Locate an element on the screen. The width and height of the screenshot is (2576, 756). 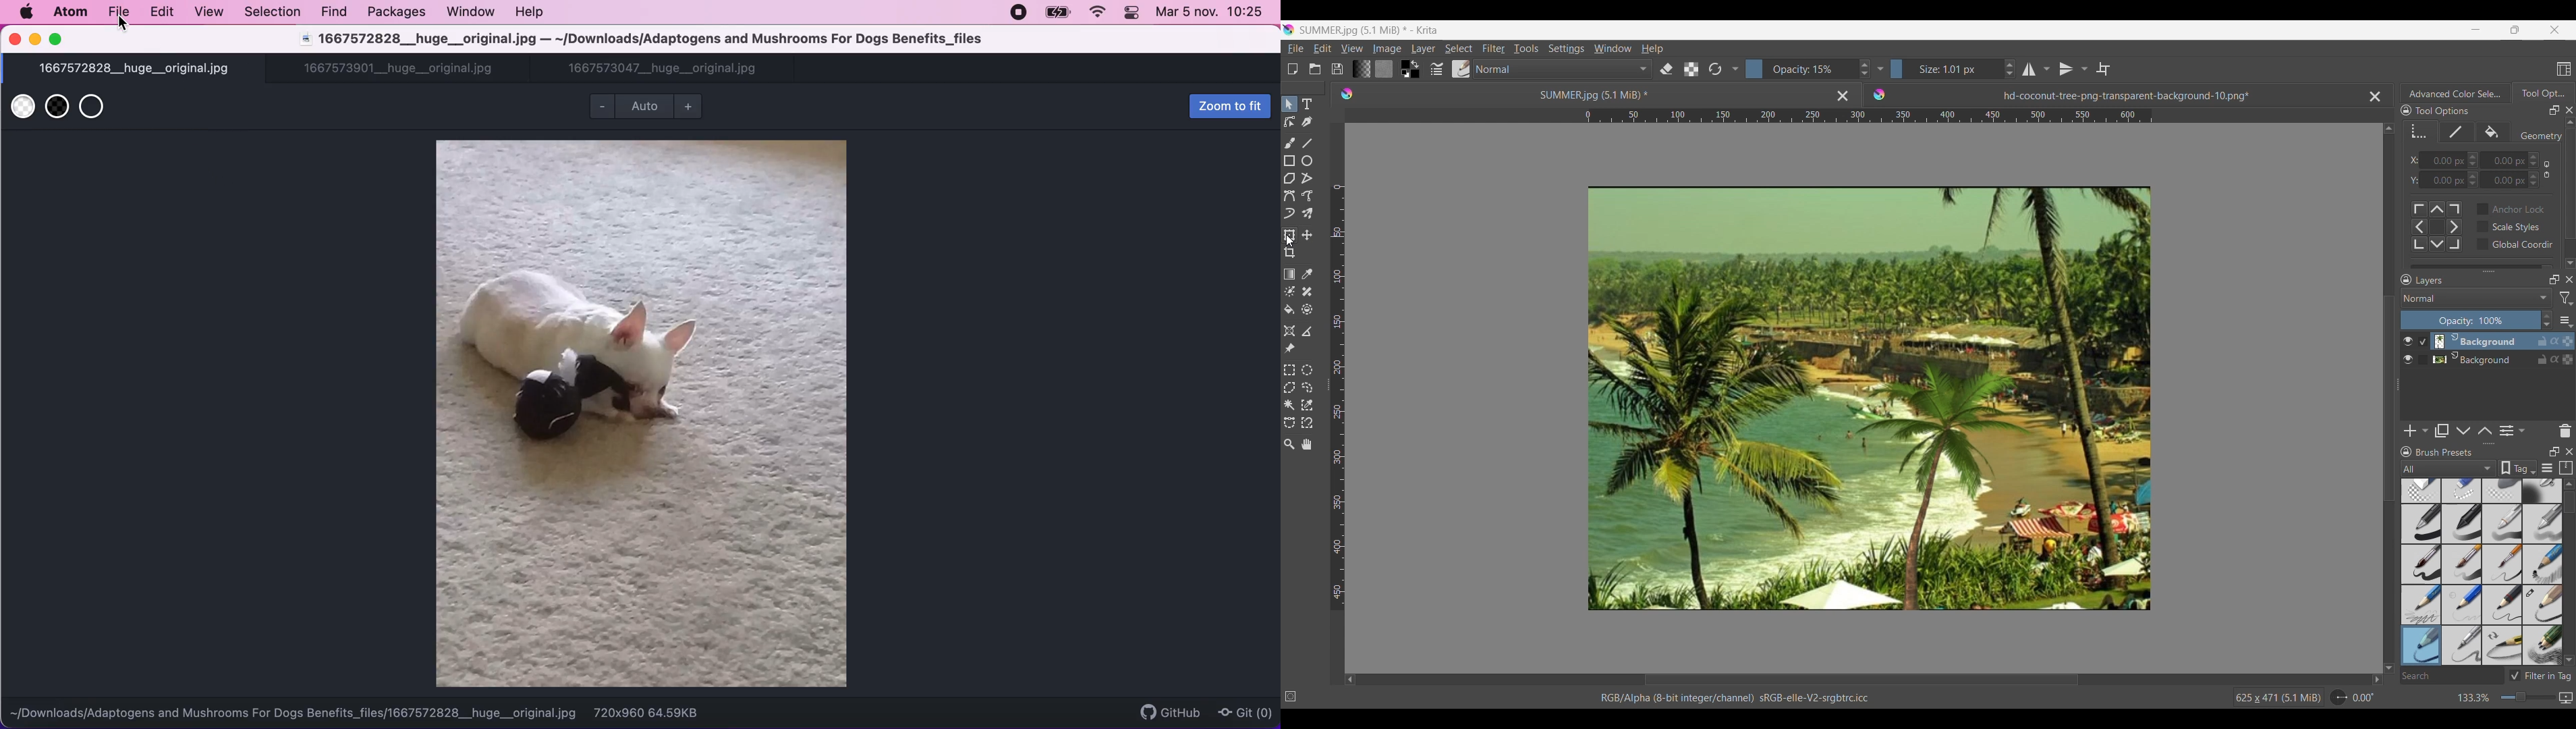
Float layers panel is located at coordinates (2554, 279).